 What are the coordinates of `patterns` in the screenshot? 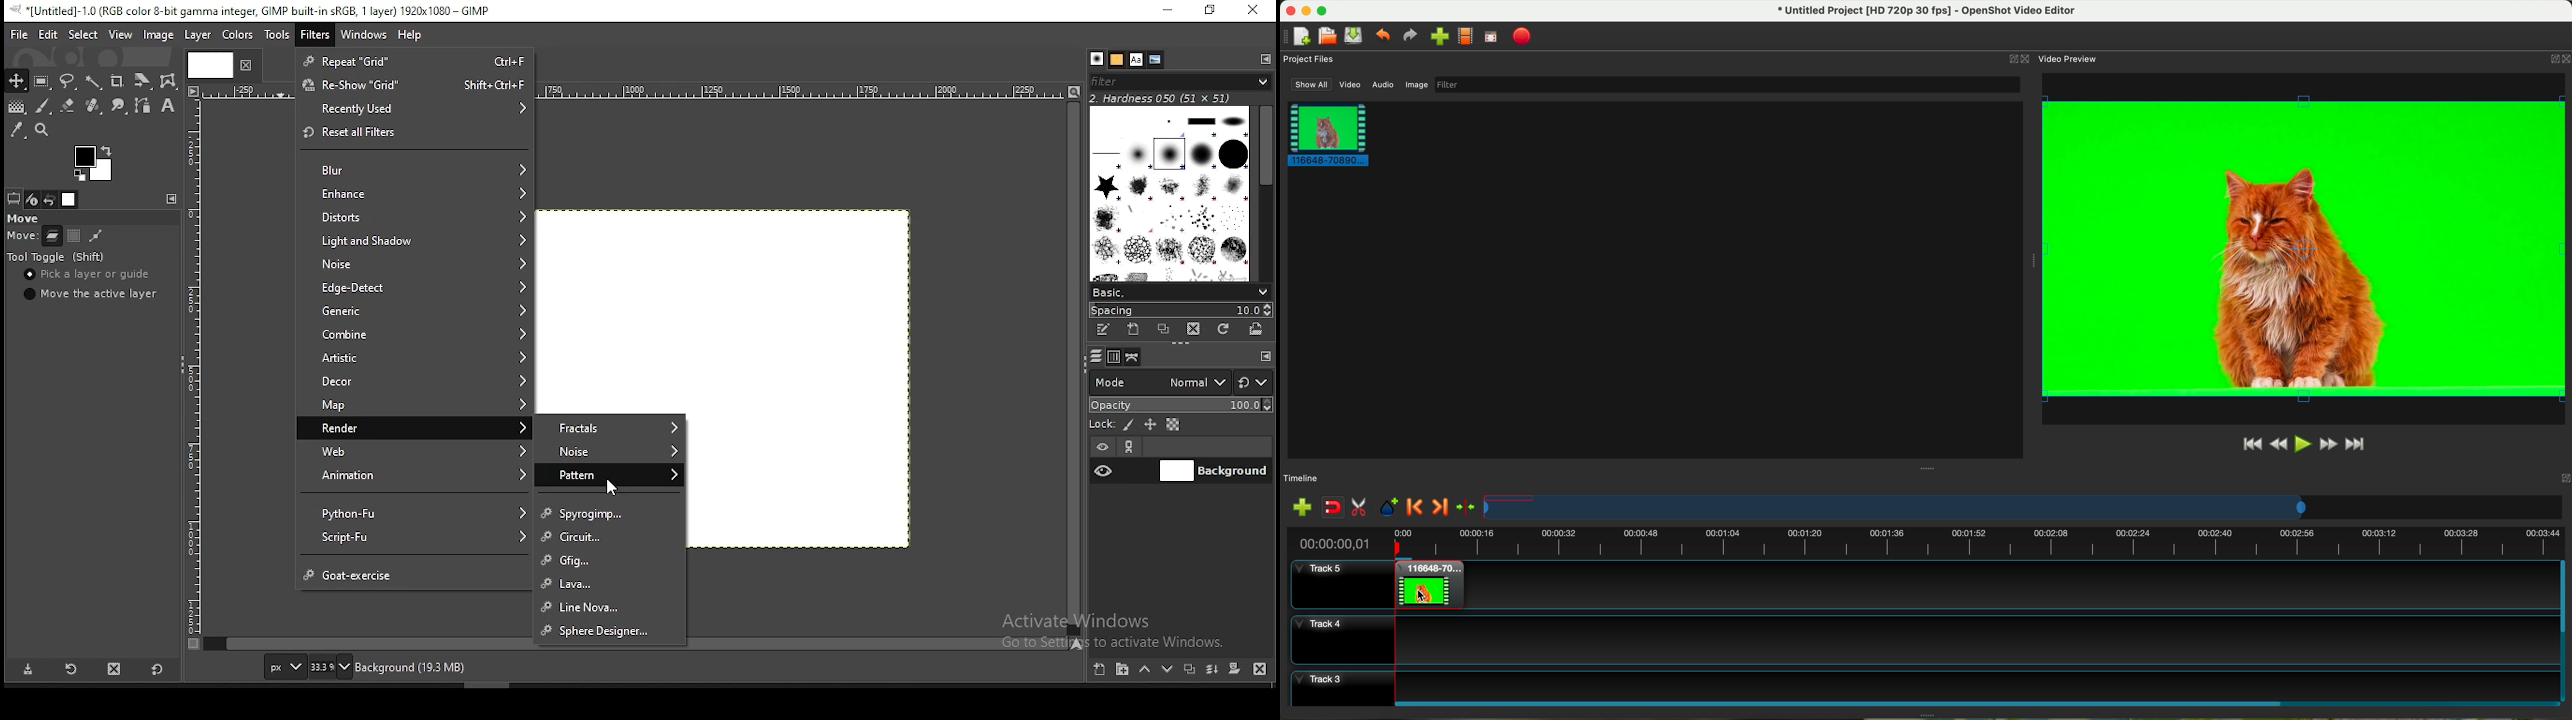 It's located at (1117, 60).